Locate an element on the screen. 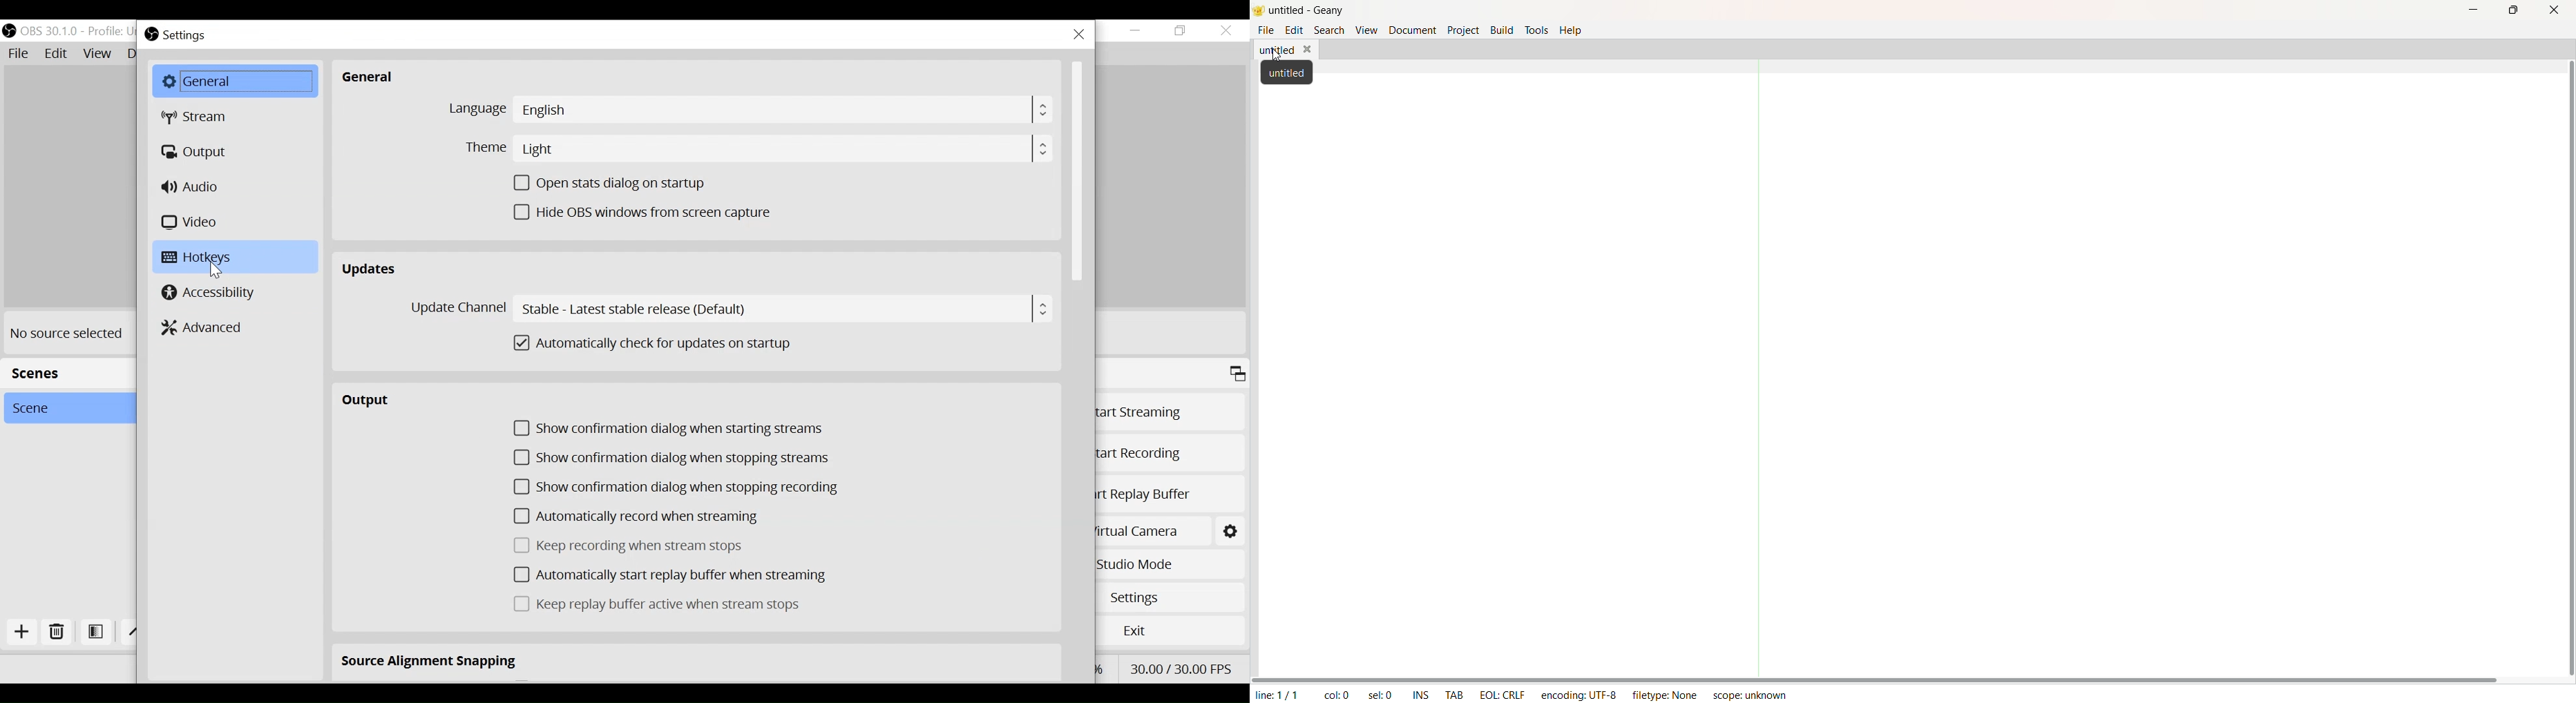 The height and width of the screenshot is (728, 2576). Frame Per Second is located at coordinates (1181, 667).